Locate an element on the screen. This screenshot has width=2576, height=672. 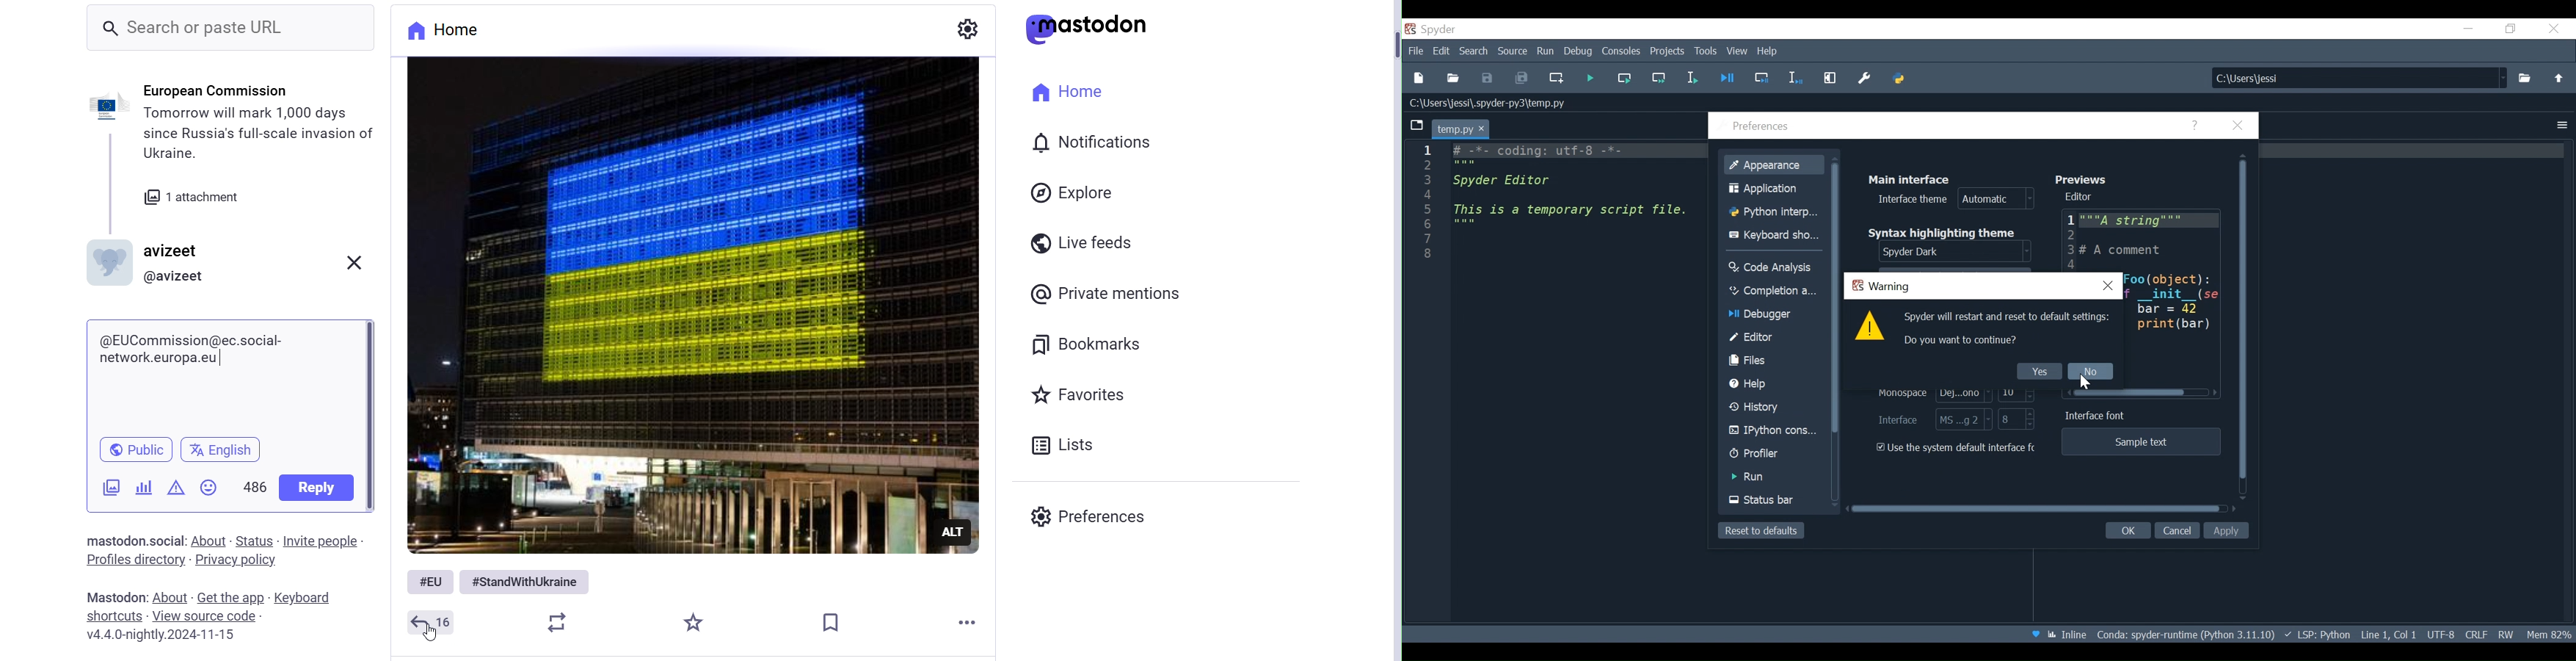
Search is located at coordinates (1475, 51).